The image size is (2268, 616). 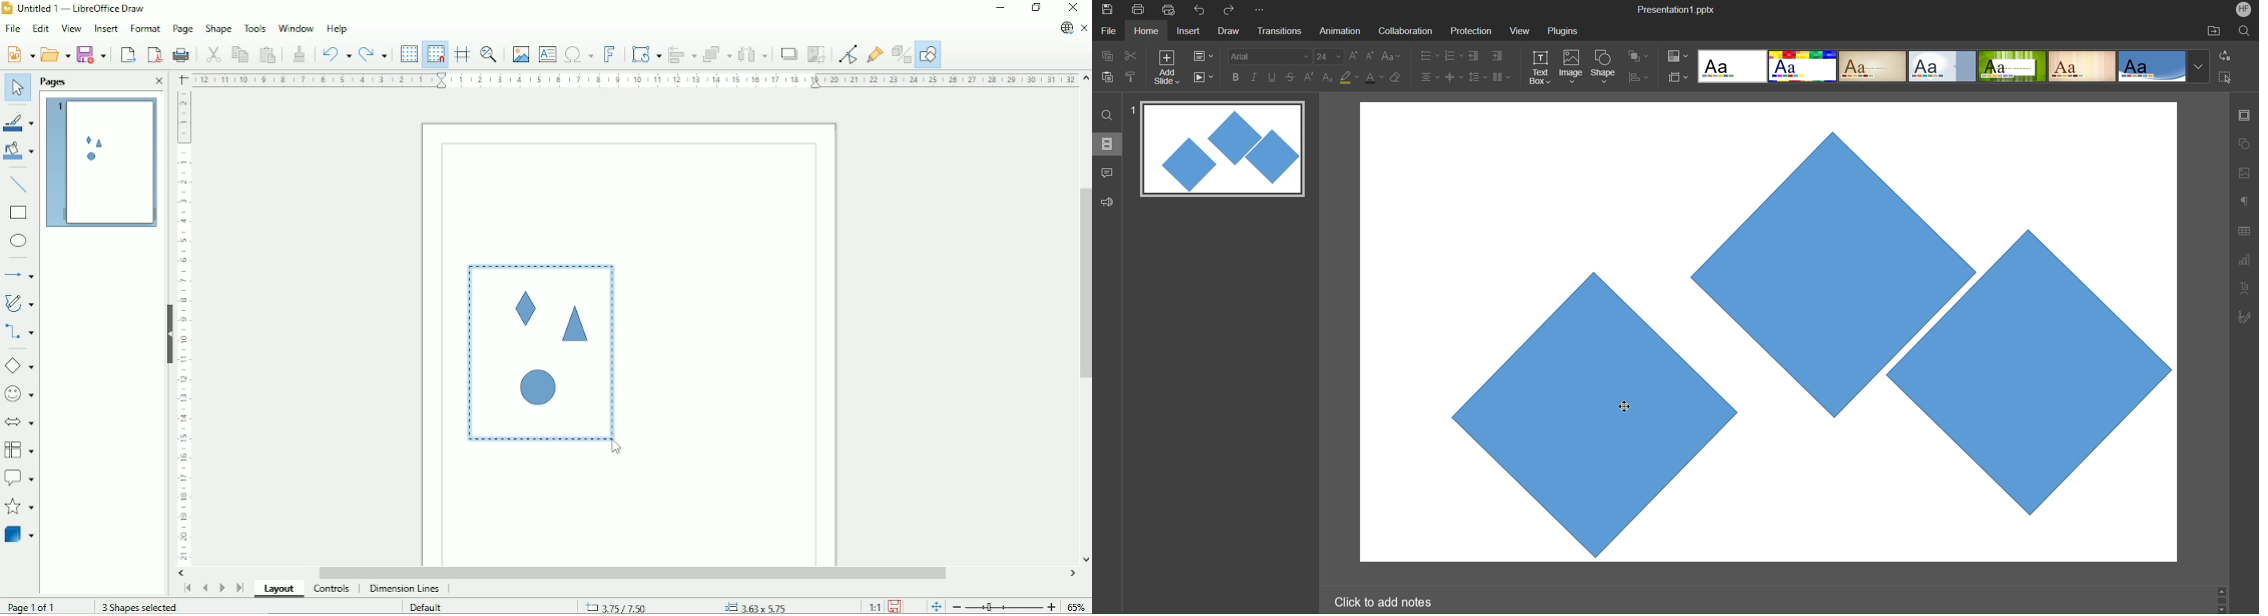 I want to click on Paste, so click(x=268, y=53).